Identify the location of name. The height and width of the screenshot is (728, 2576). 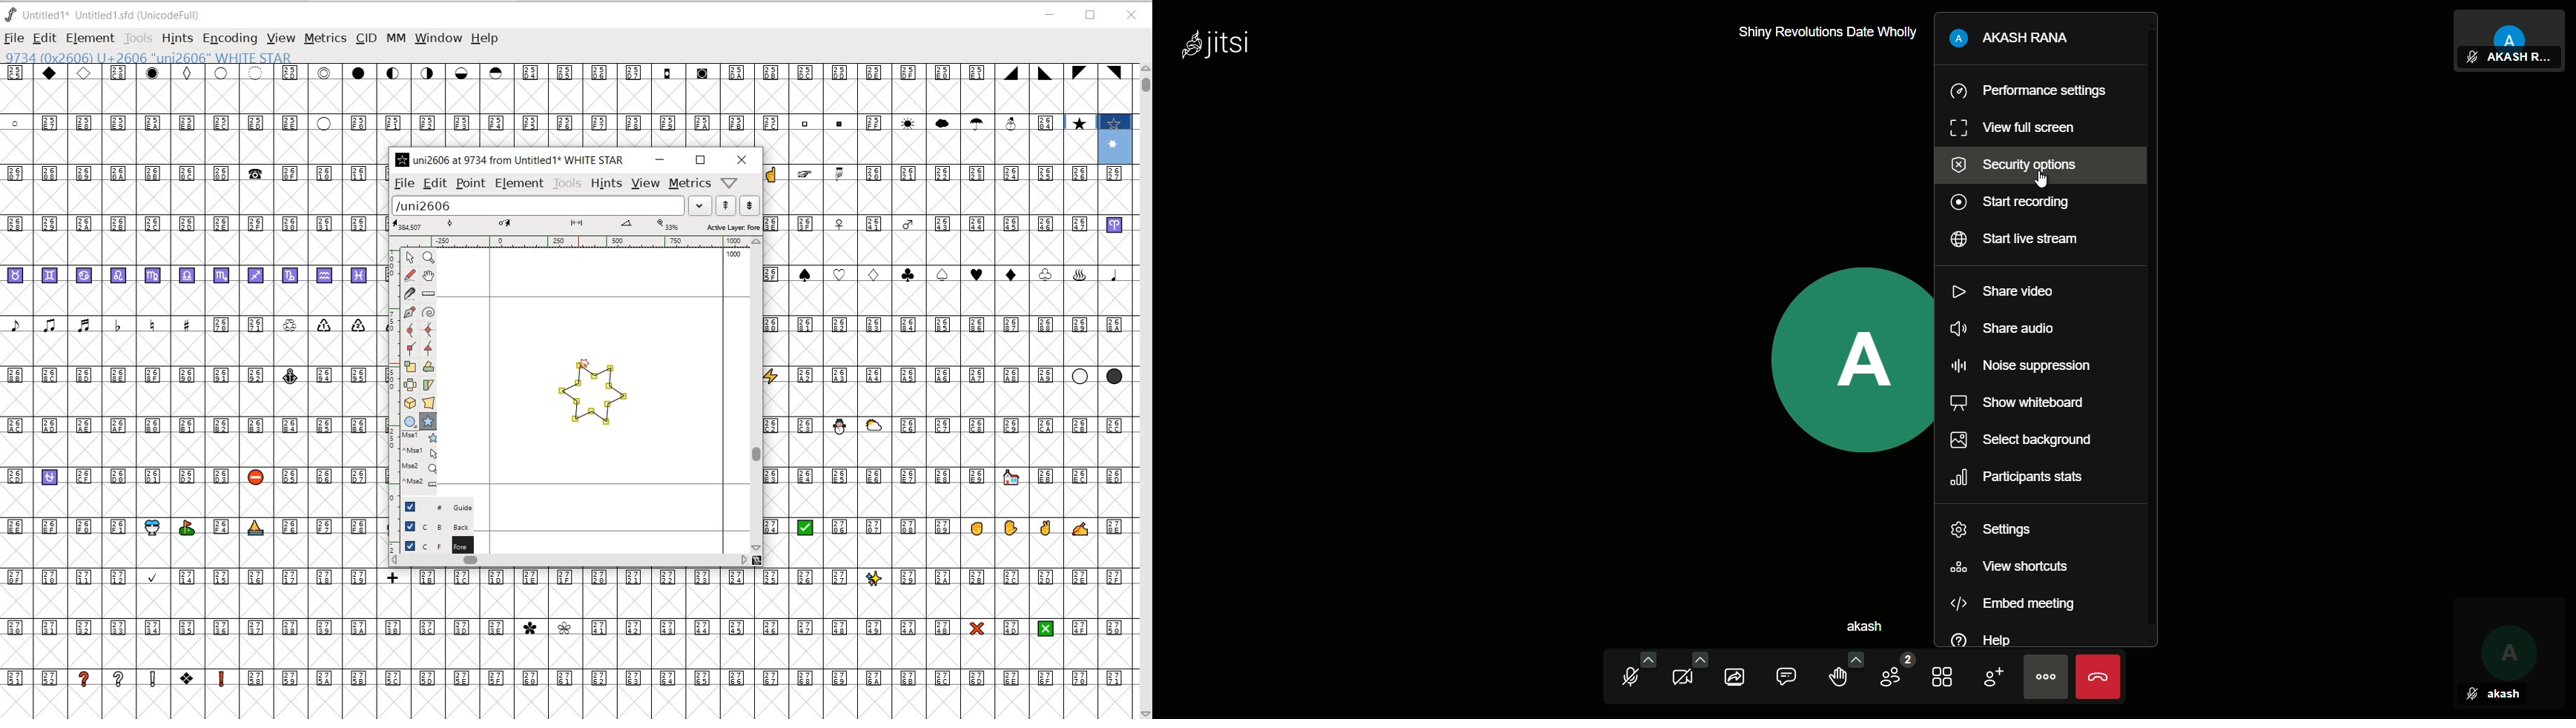
(2504, 695).